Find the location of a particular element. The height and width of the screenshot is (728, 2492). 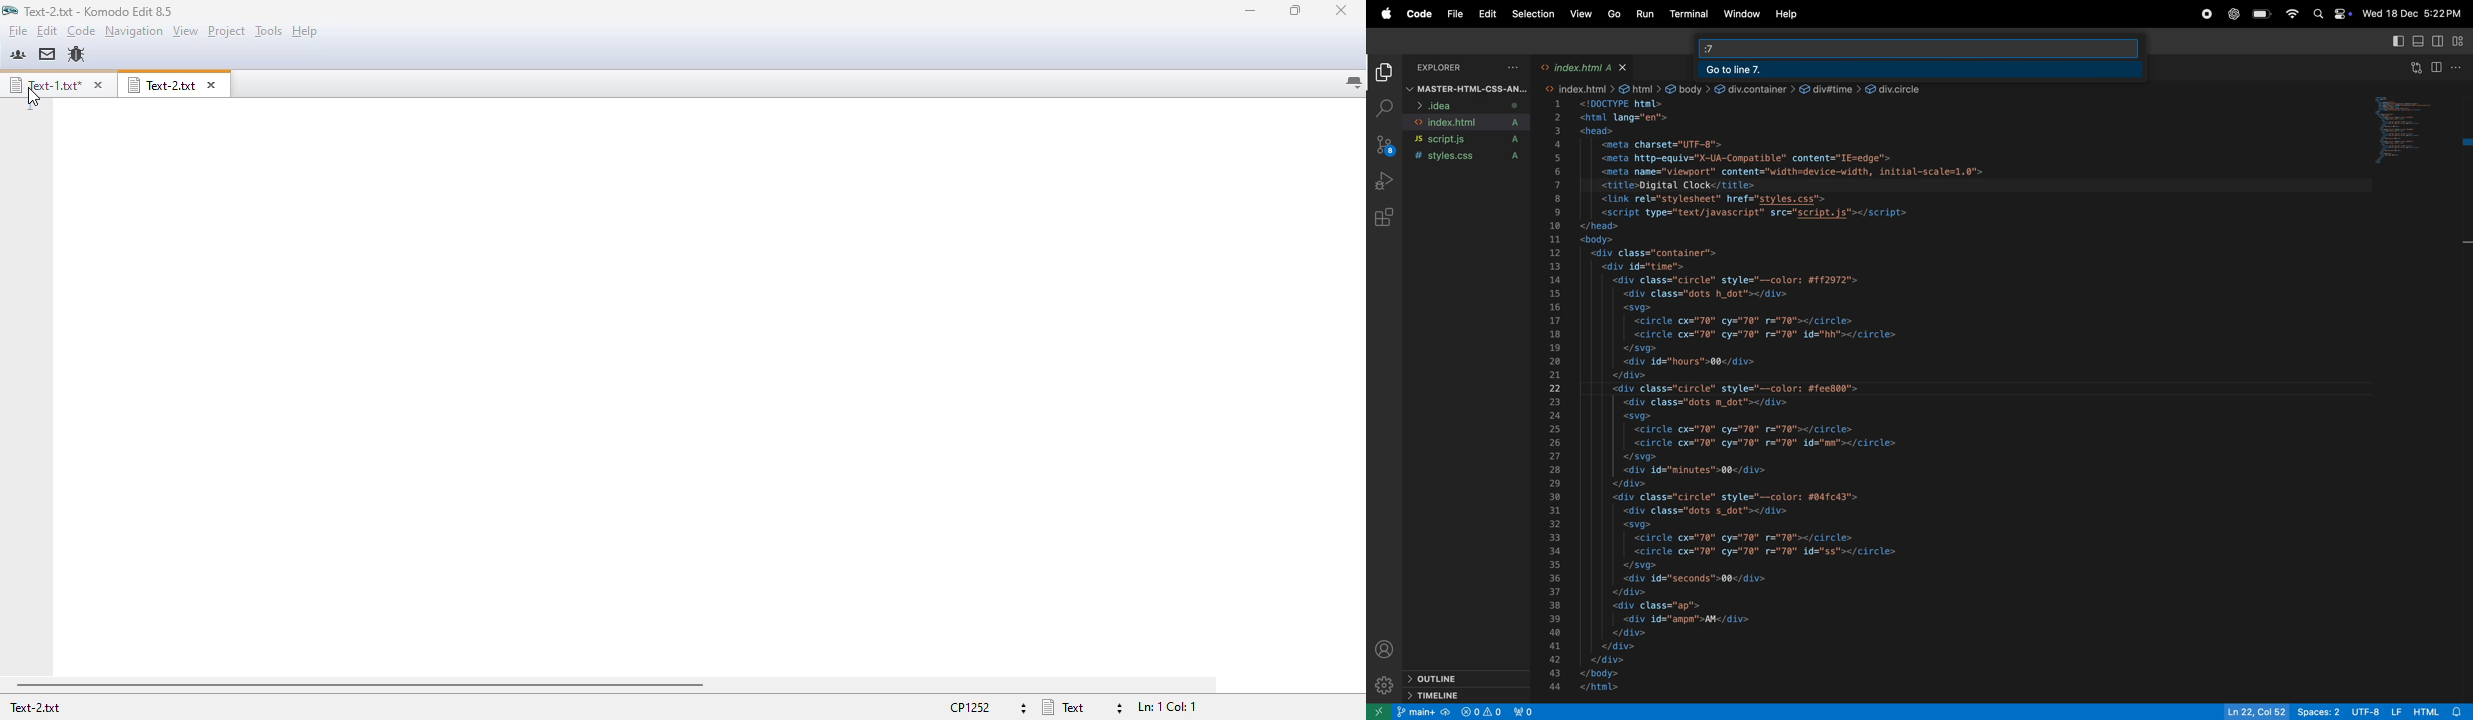

chatgpt is located at coordinates (2232, 13).